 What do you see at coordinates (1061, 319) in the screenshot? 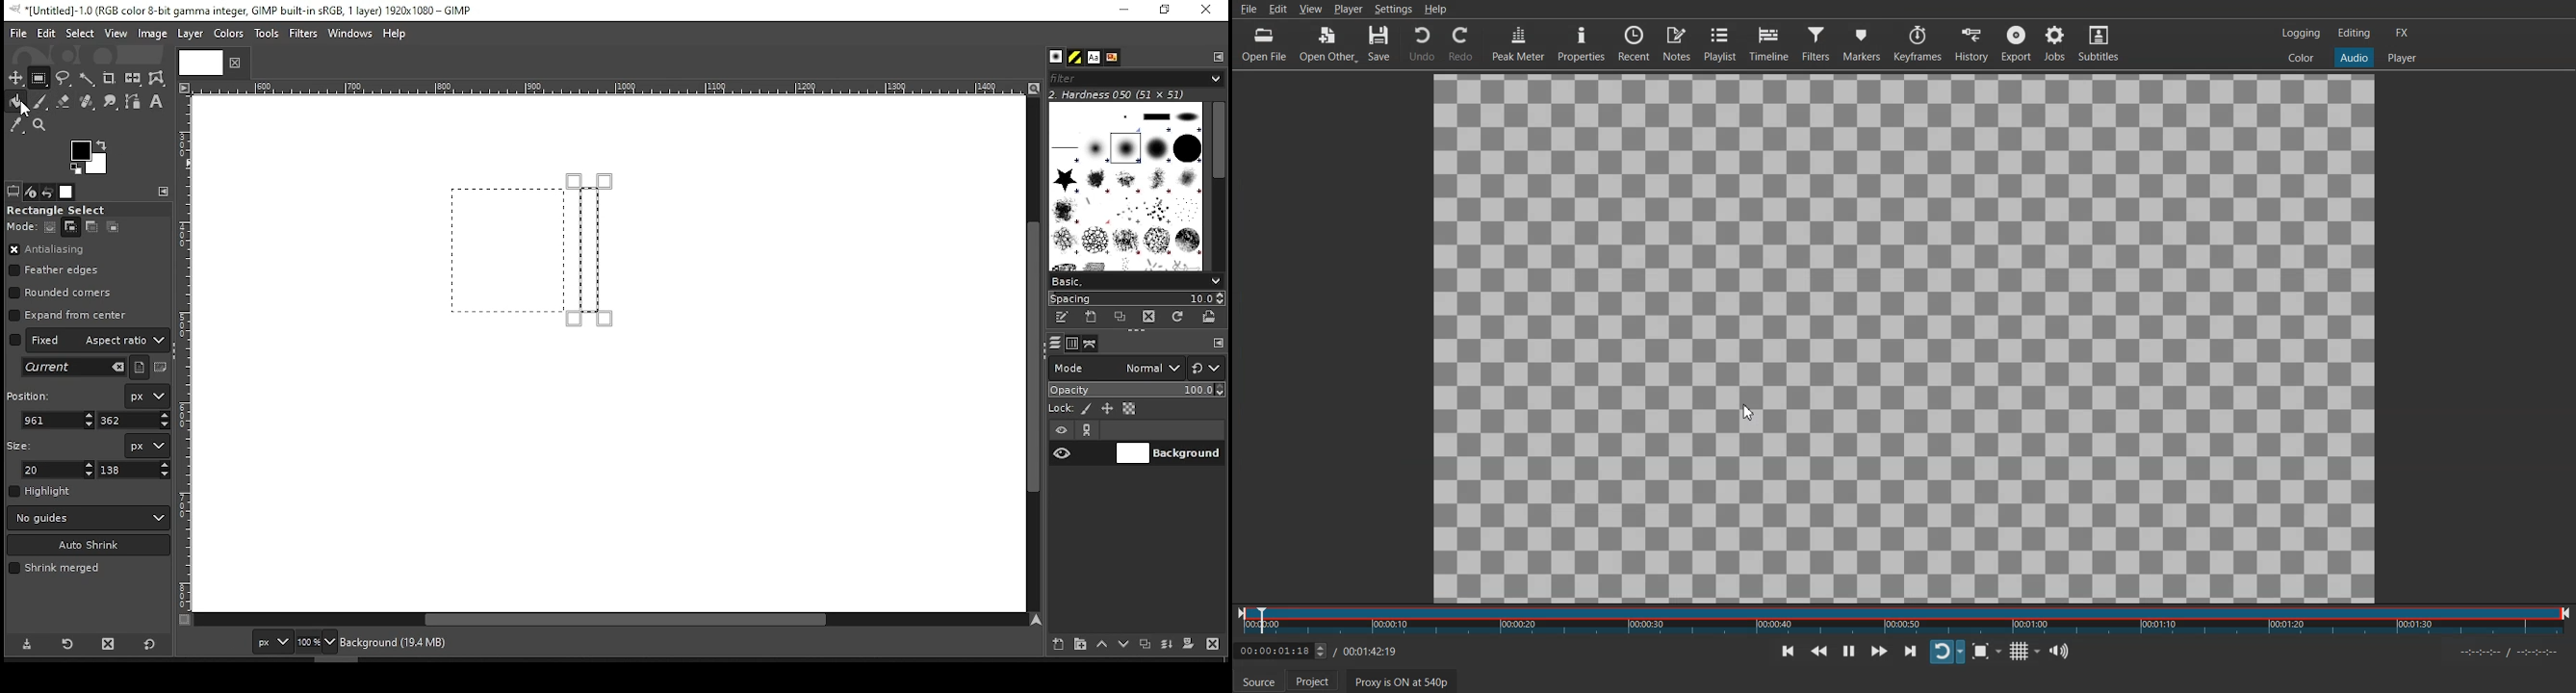
I see `edit this brush` at bounding box center [1061, 319].